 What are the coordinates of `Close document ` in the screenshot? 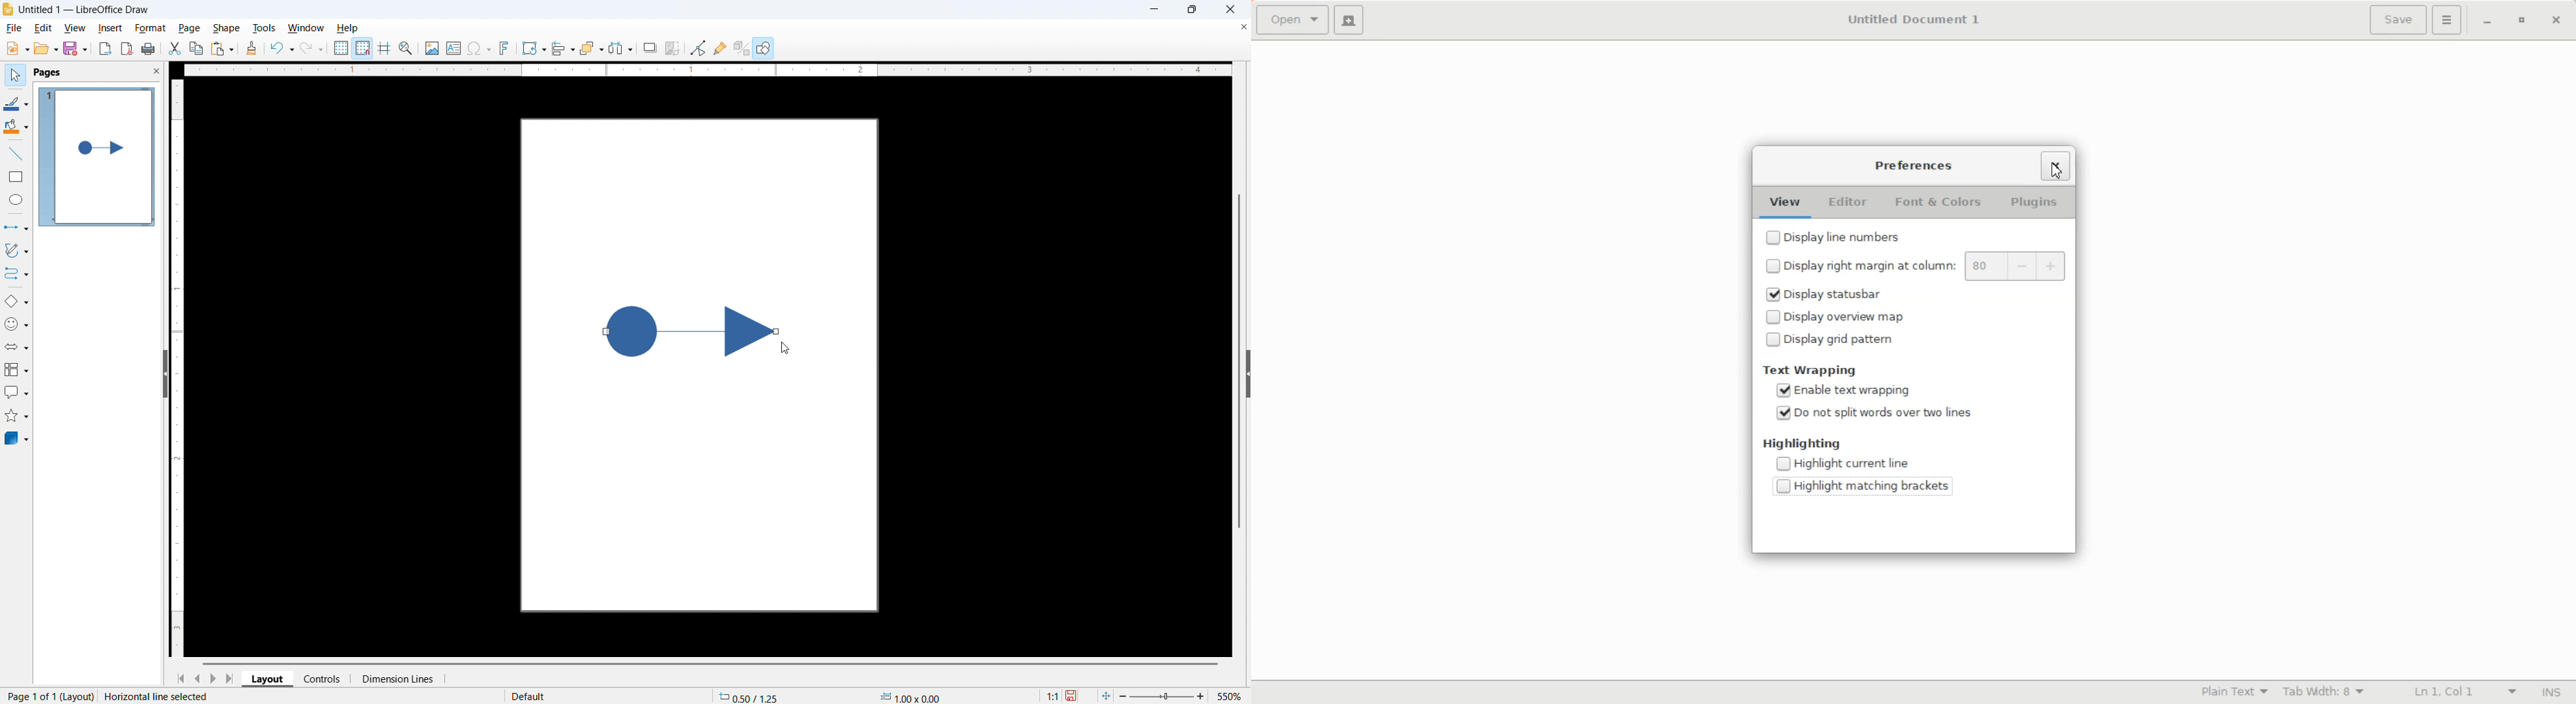 It's located at (1243, 27).